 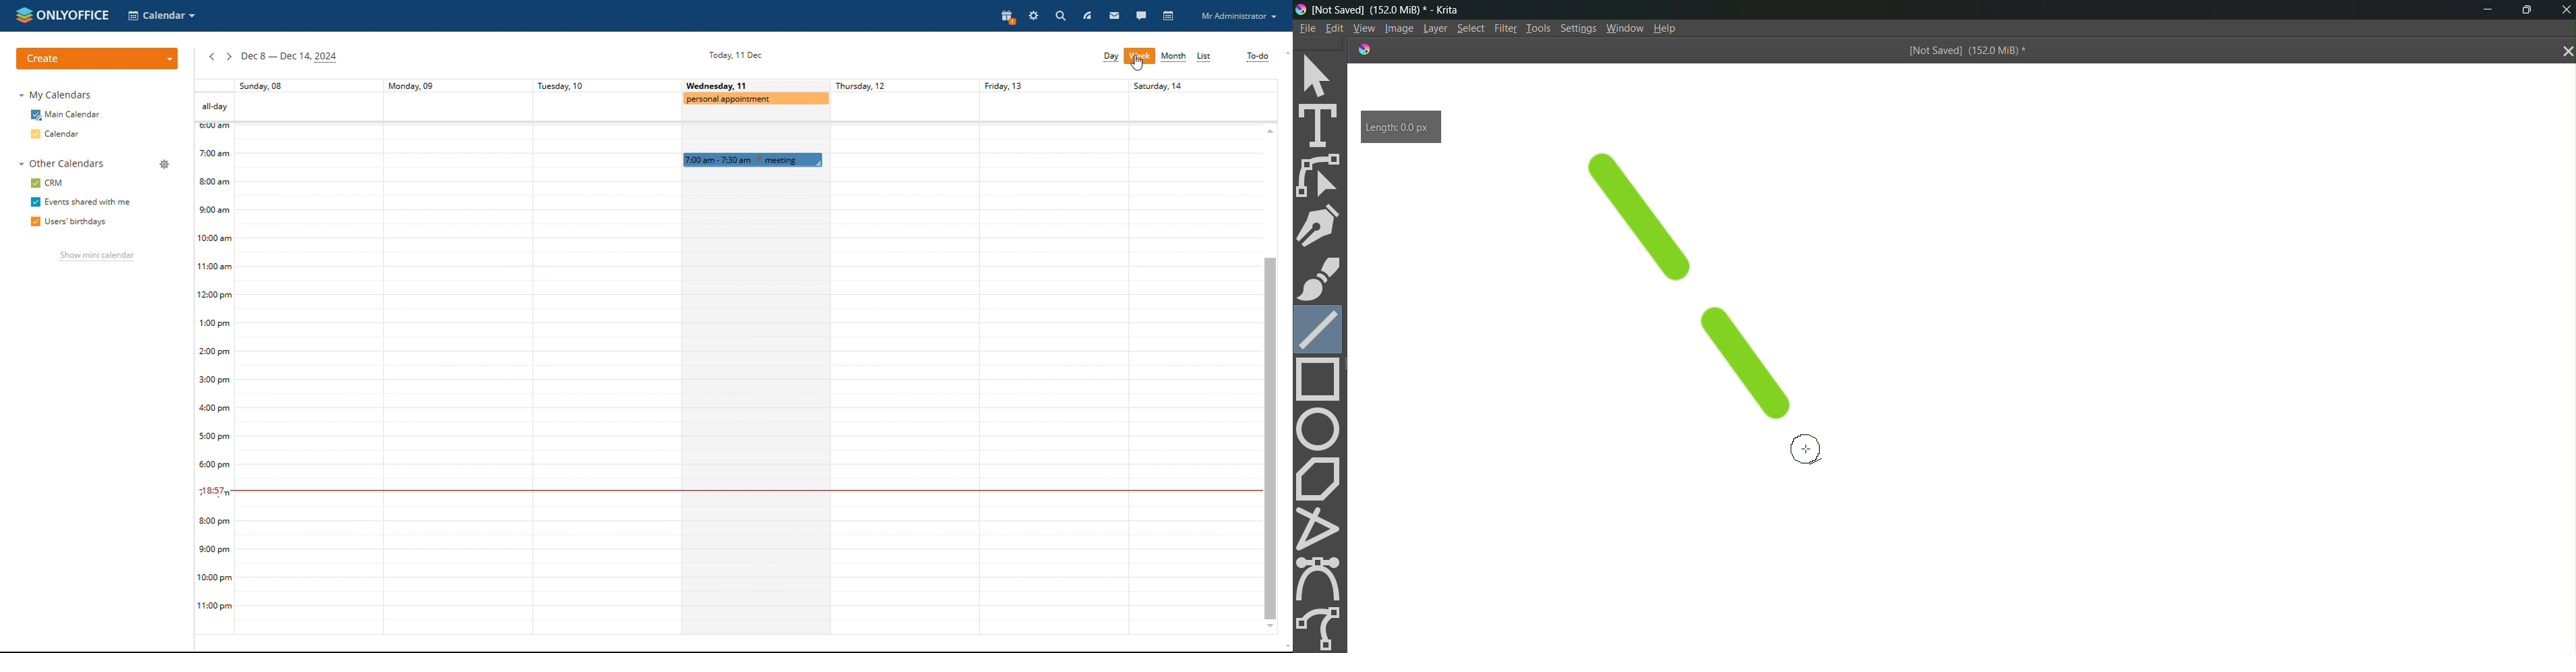 What do you see at coordinates (1965, 52) in the screenshot?
I see `[Not Saved] (151.9 MiB) *` at bounding box center [1965, 52].